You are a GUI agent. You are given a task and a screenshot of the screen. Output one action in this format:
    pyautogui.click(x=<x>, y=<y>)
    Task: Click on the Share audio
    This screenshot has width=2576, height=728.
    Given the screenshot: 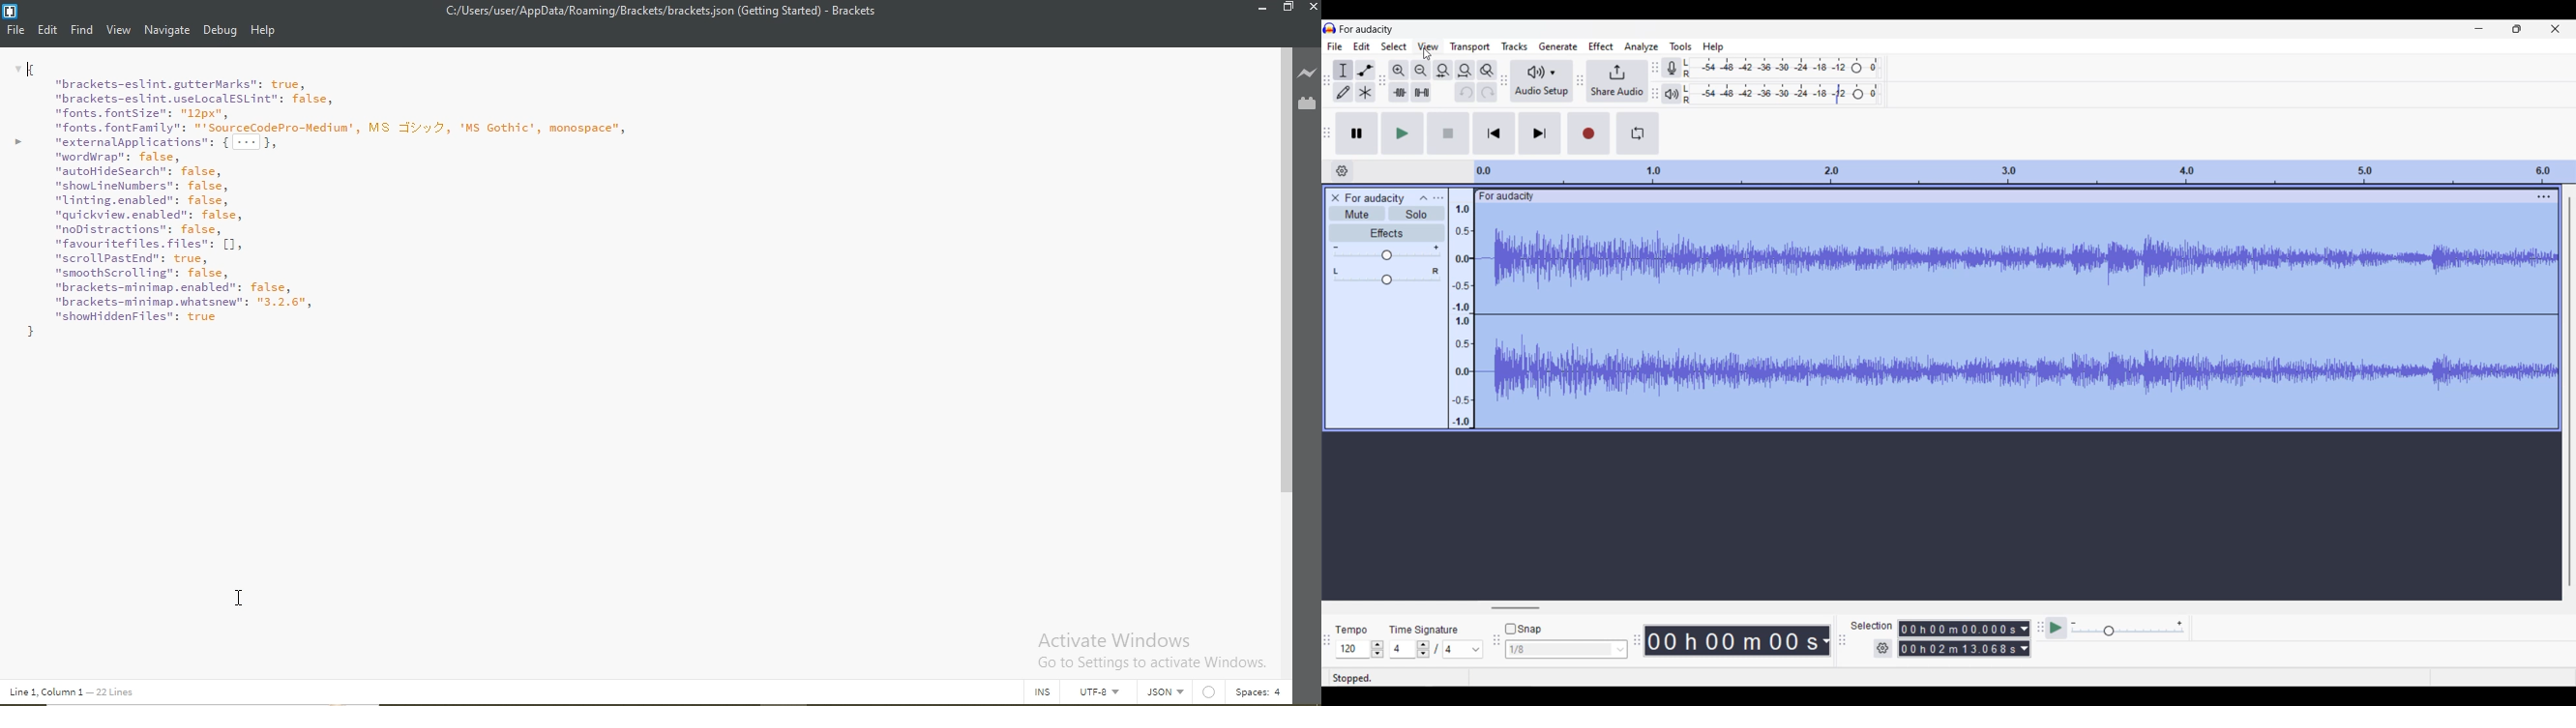 What is the action you would take?
    pyautogui.click(x=1617, y=82)
    